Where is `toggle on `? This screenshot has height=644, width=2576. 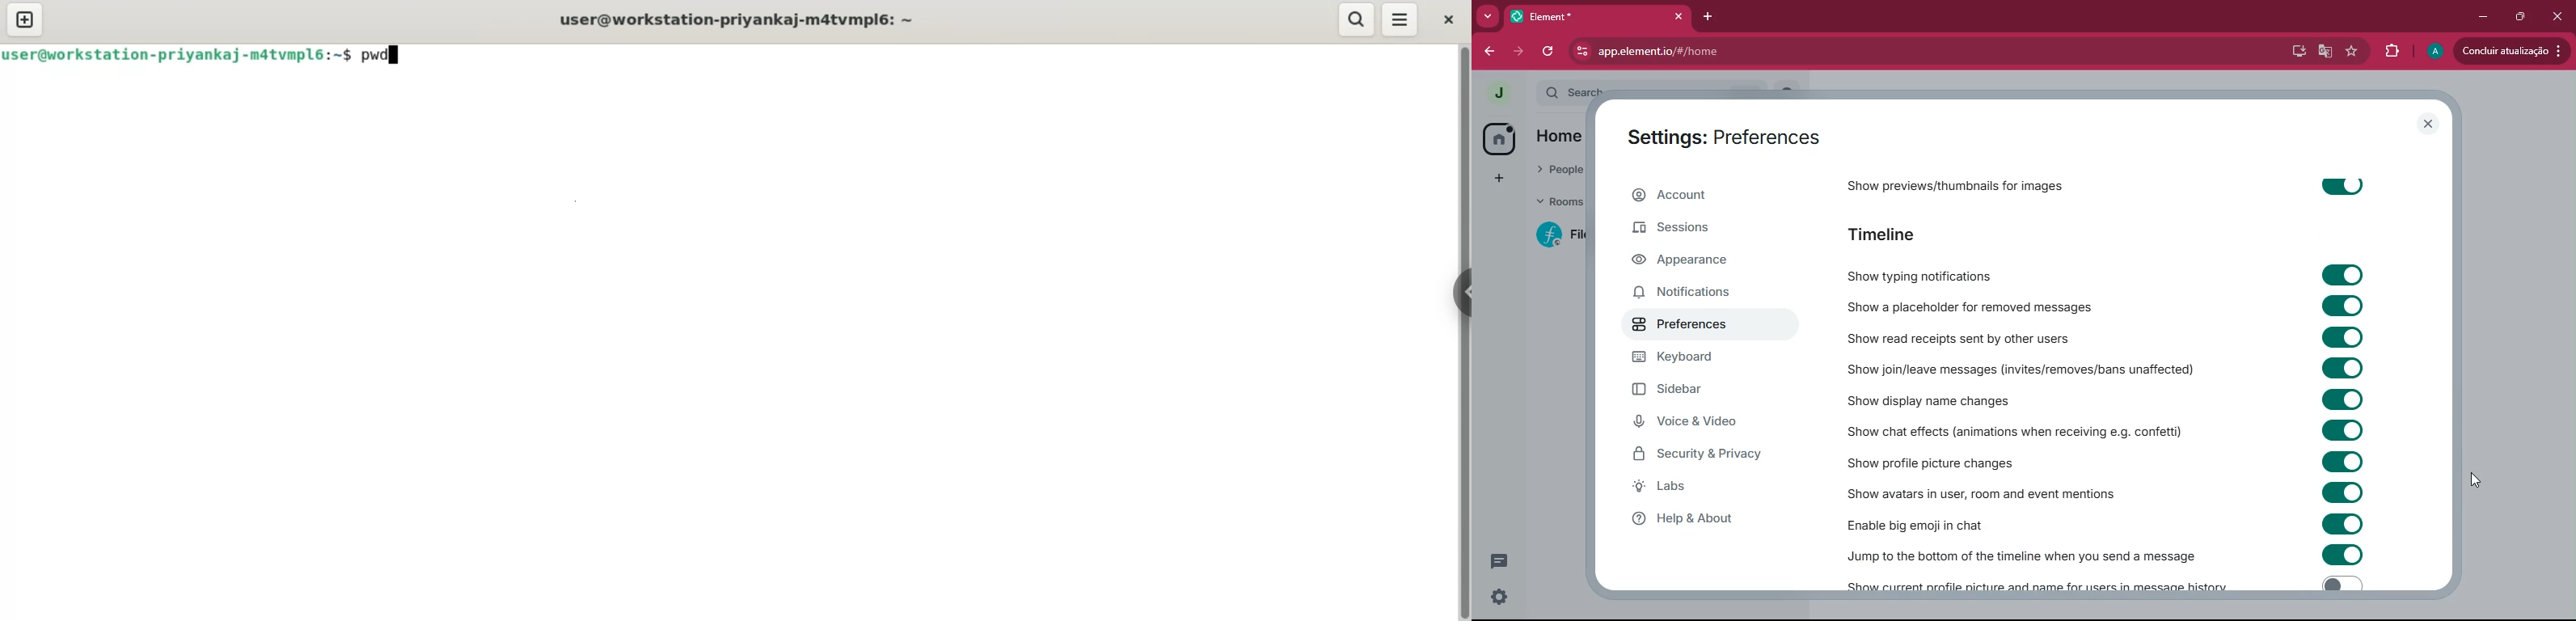
toggle on  is located at coordinates (2343, 460).